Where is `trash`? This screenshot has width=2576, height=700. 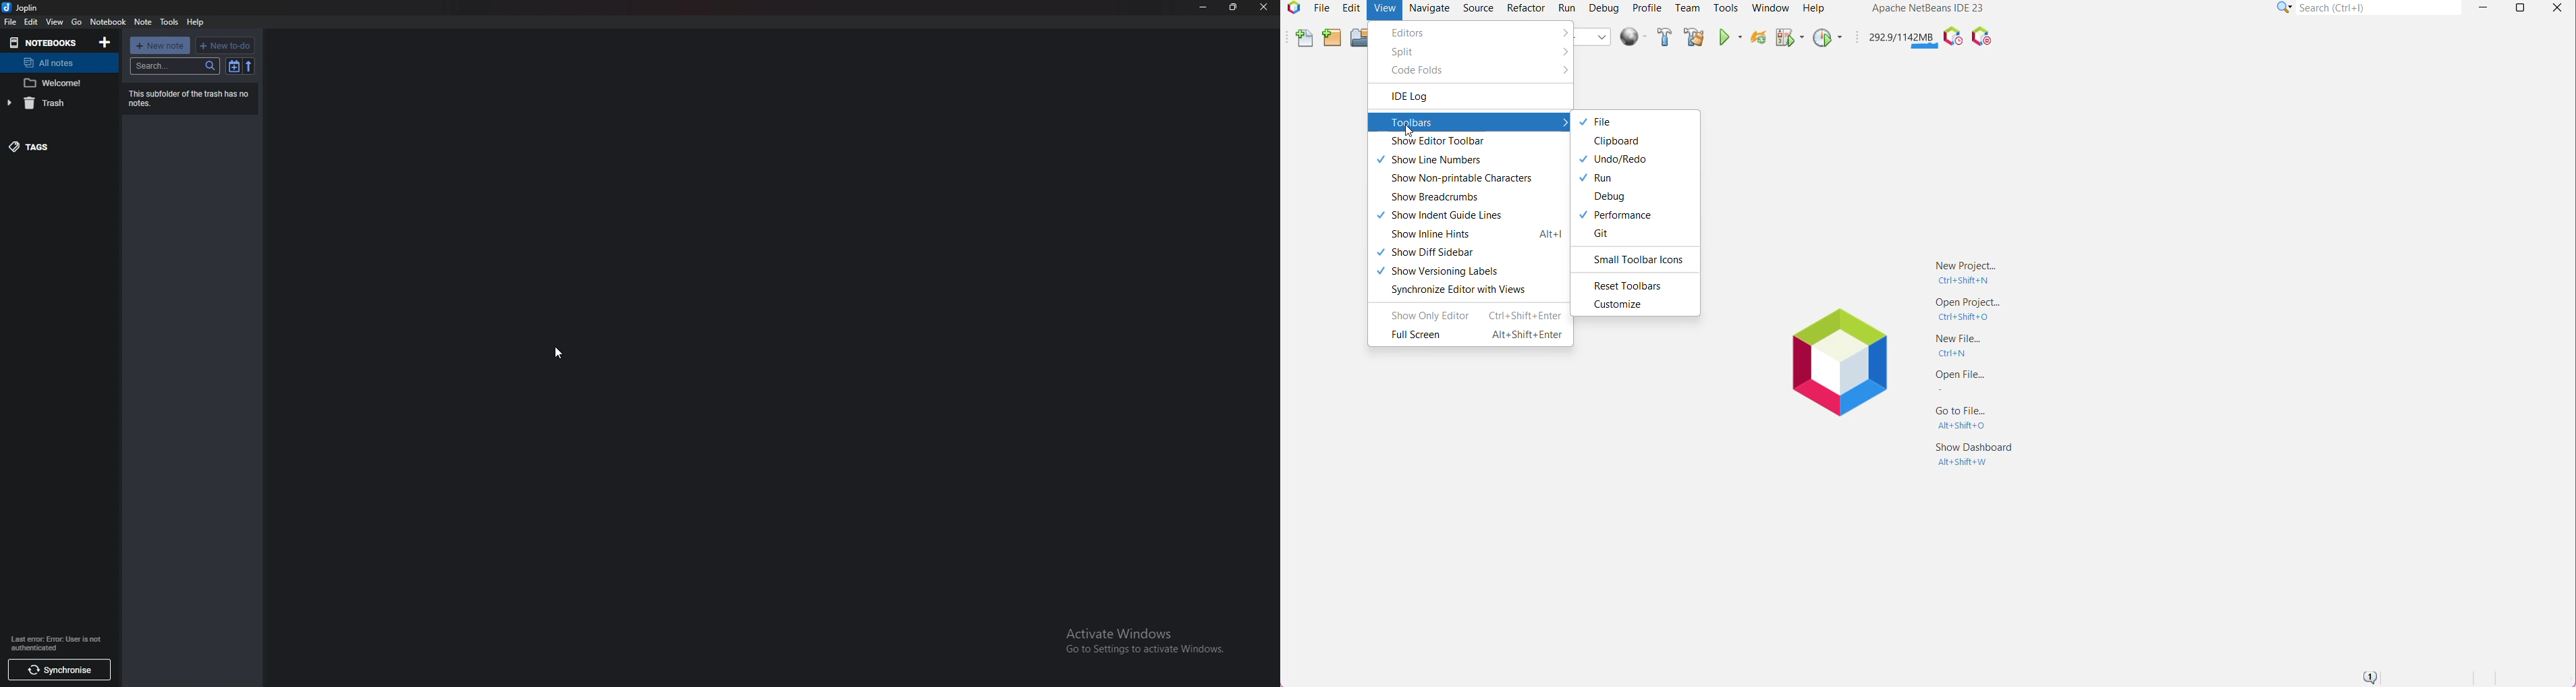 trash is located at coordinates (57, 103).